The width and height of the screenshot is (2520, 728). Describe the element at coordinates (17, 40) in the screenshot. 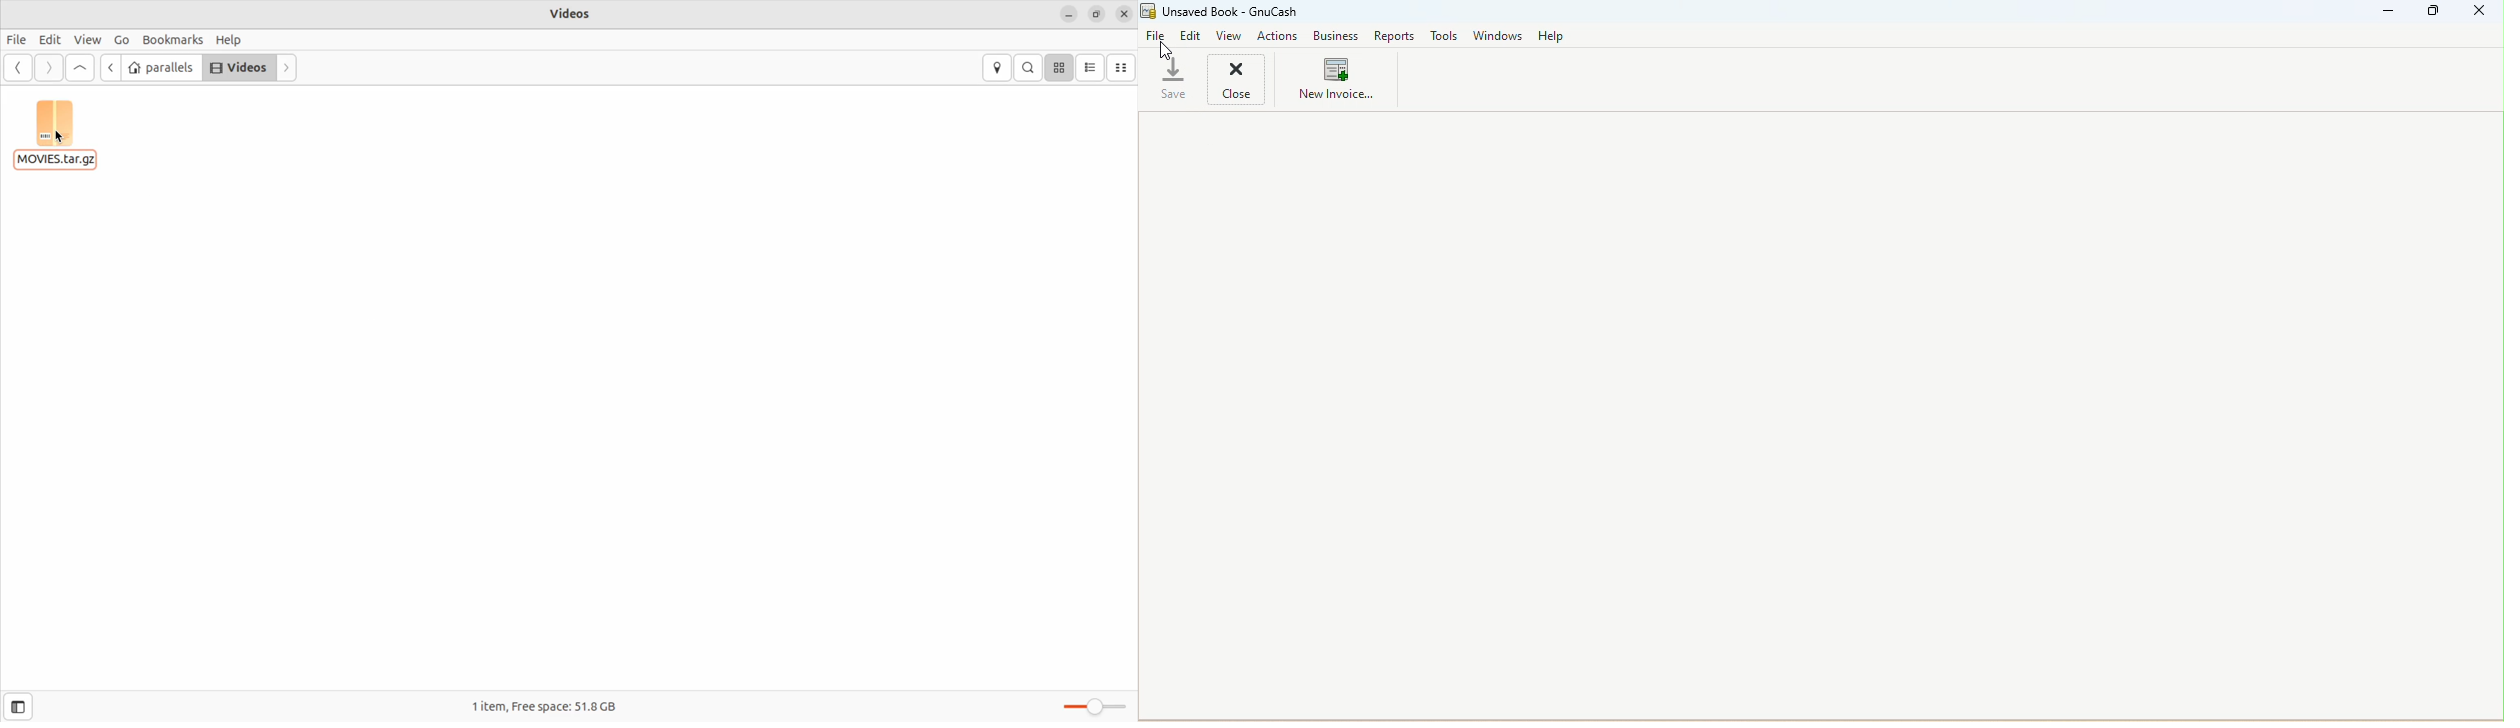

I see `File` at that location.